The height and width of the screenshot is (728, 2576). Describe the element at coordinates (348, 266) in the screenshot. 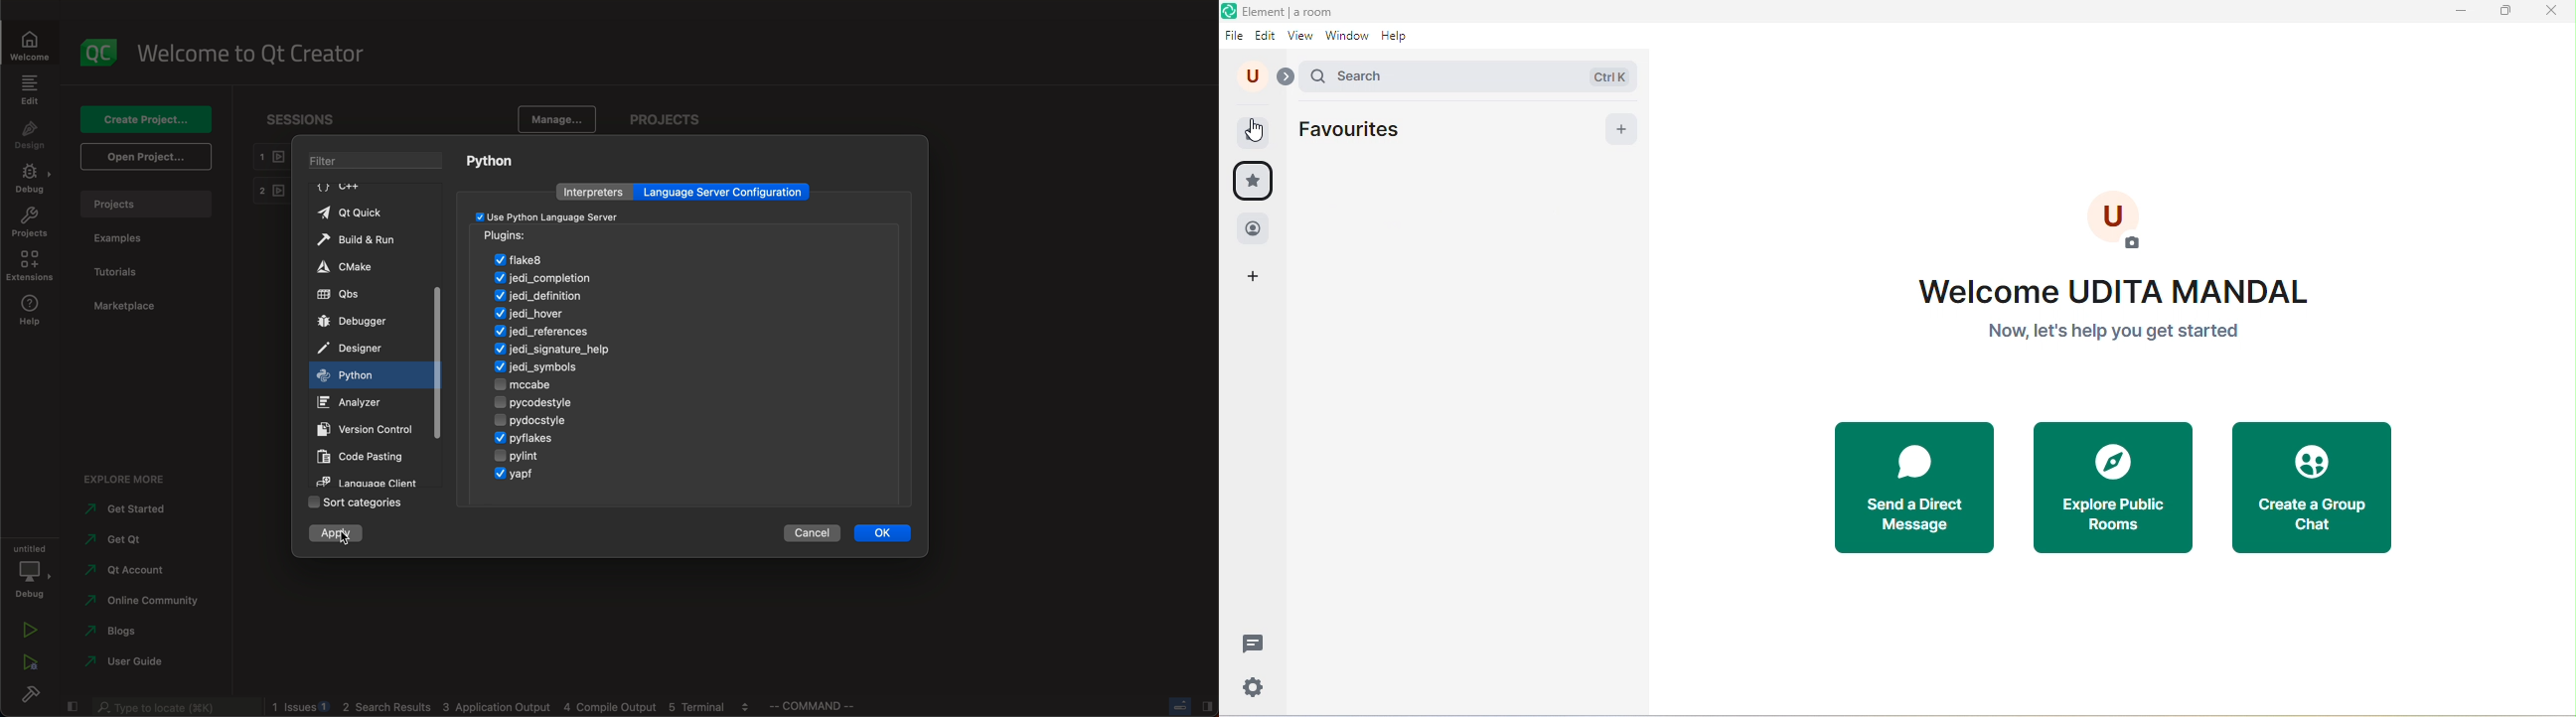

I see `cmake` at that location.